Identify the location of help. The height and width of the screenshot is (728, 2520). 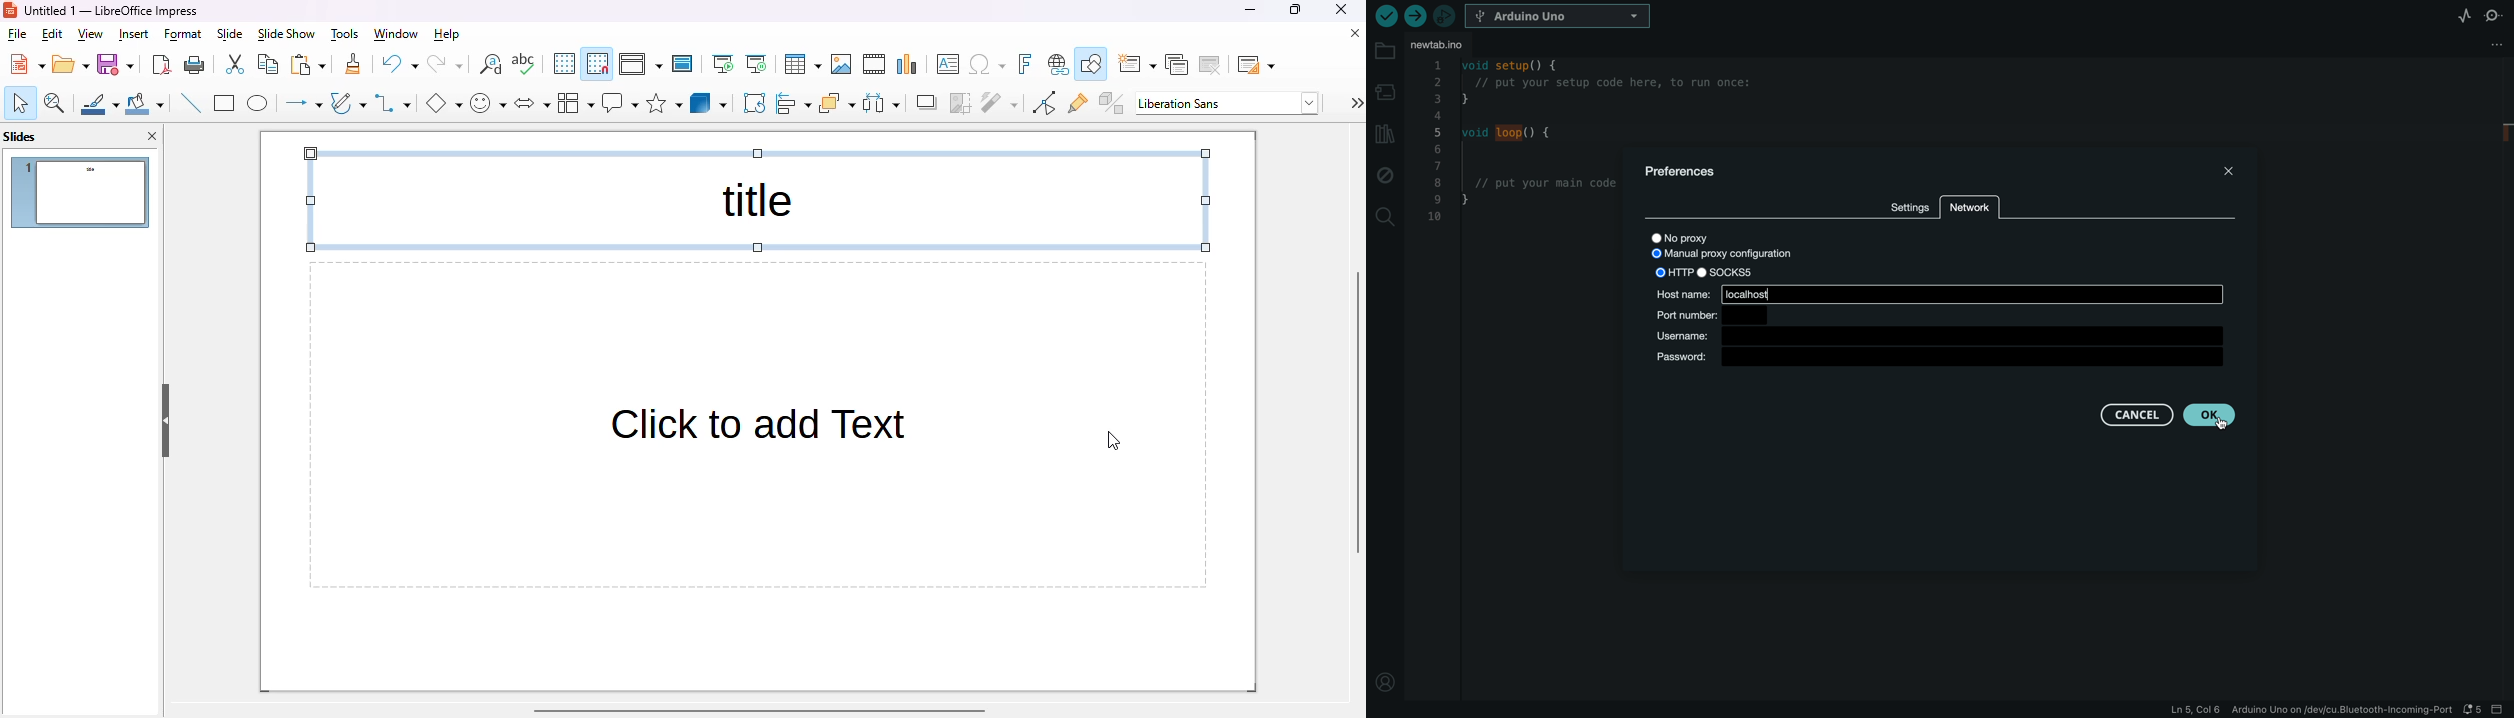
(447, 35).